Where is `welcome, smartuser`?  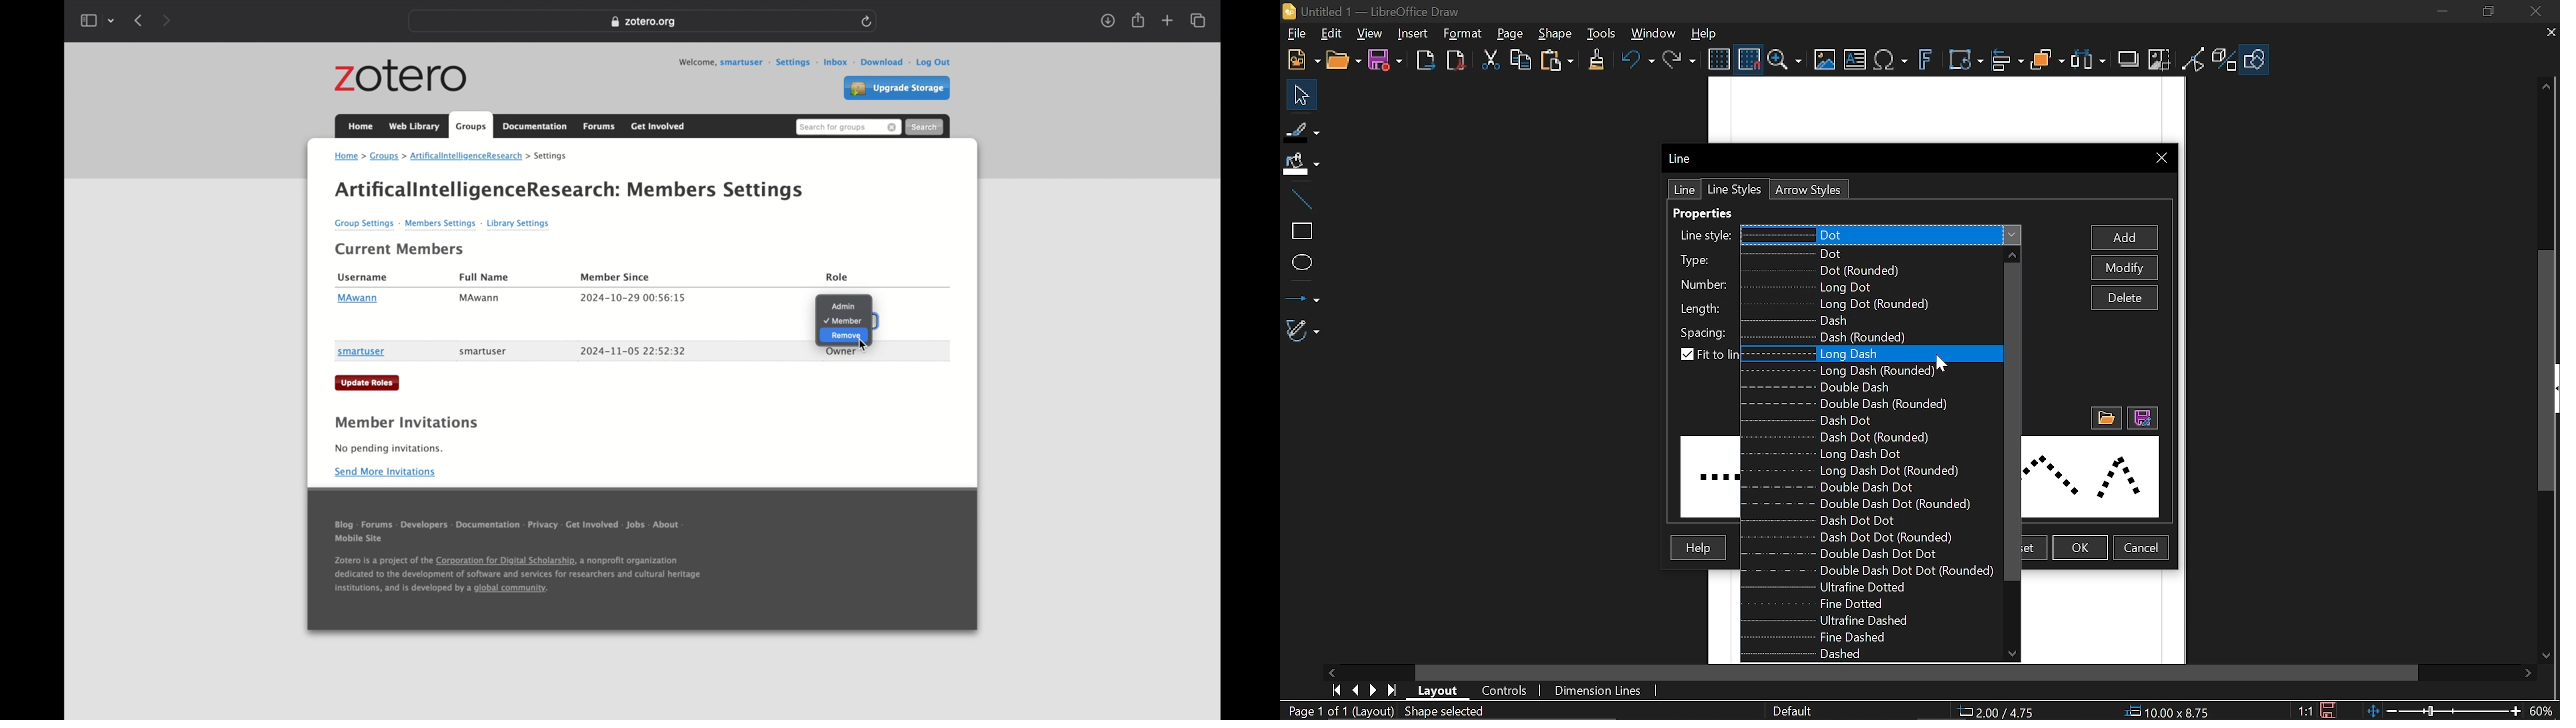 welcome, smartuser is located at coordinates (719, 63).